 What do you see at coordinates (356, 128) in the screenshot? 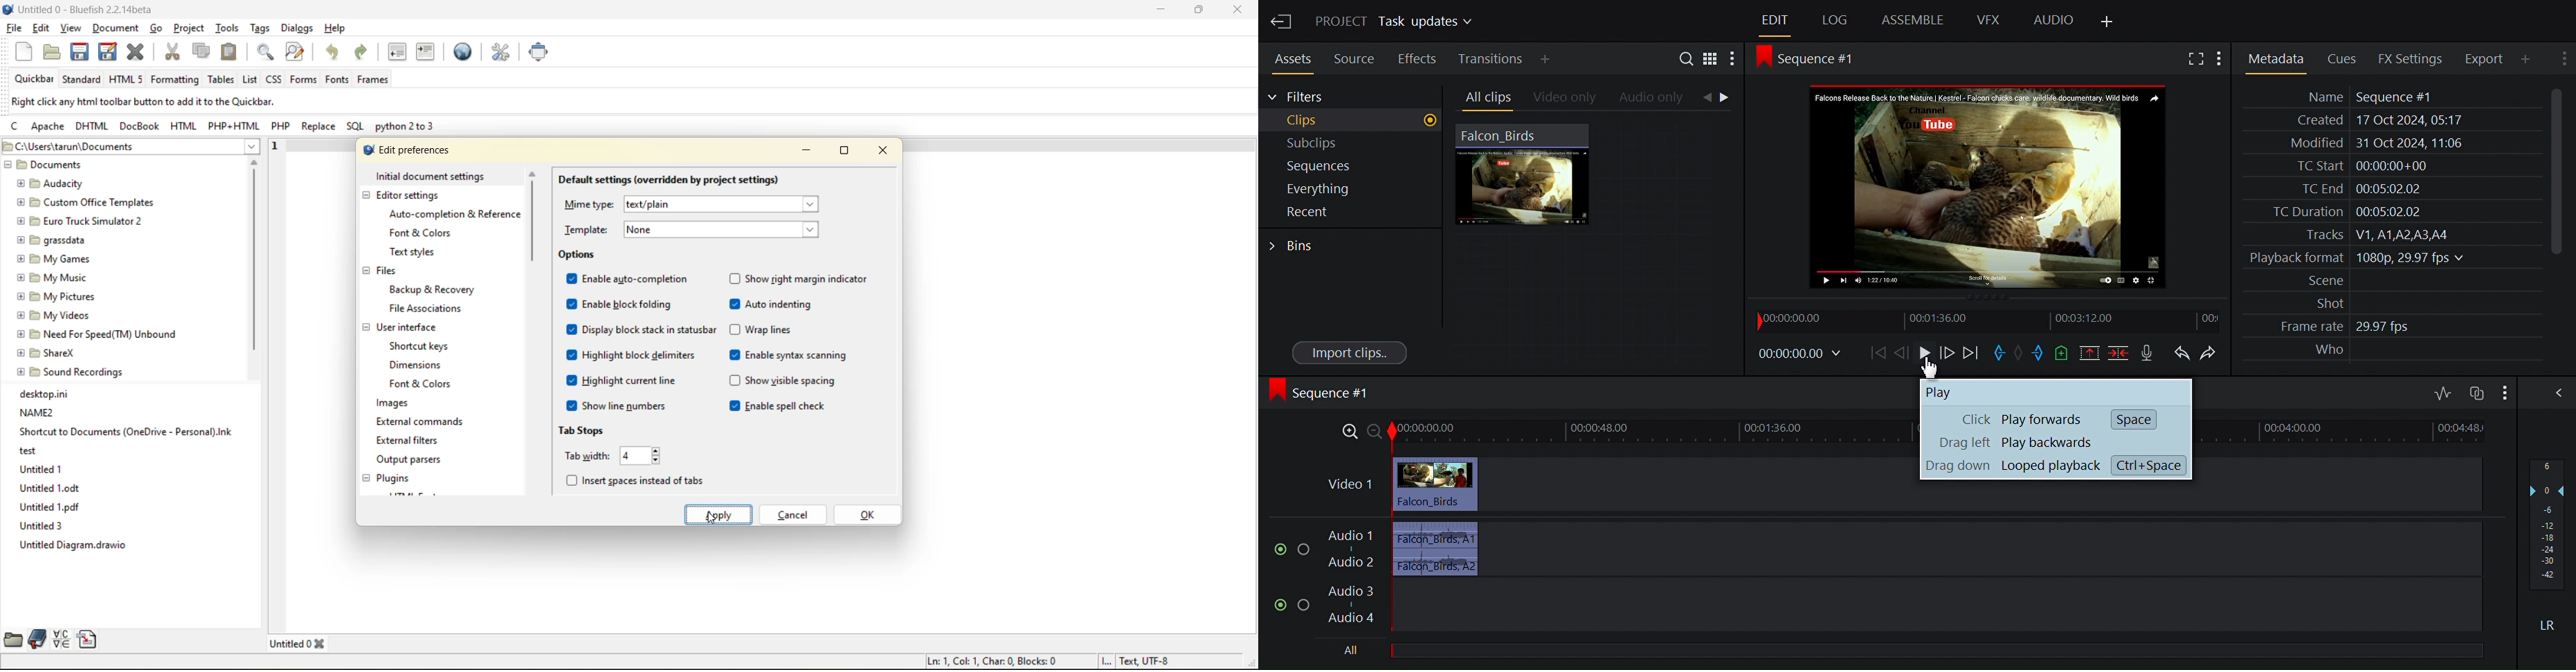
I see `sql` at bounding box center [356, 128].